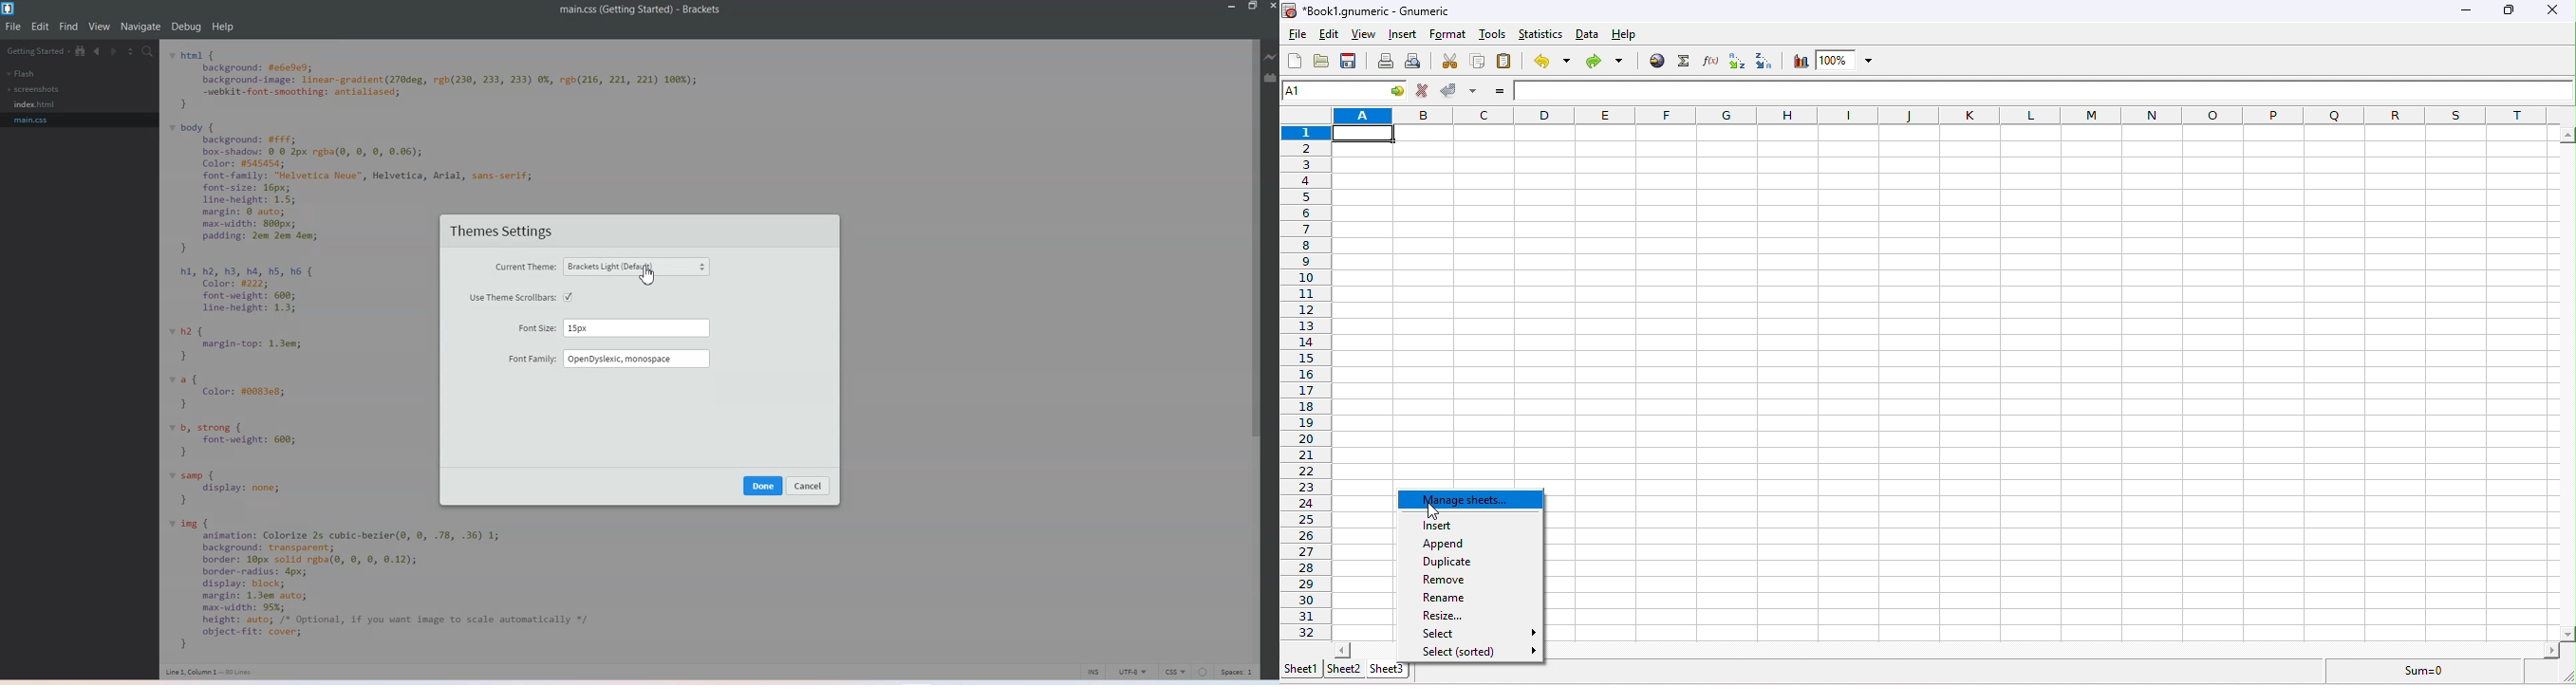 The image size is (2576, 700). Describe the element at coordinates (1448, 62) in the screenshot. I see `cut` at that location.